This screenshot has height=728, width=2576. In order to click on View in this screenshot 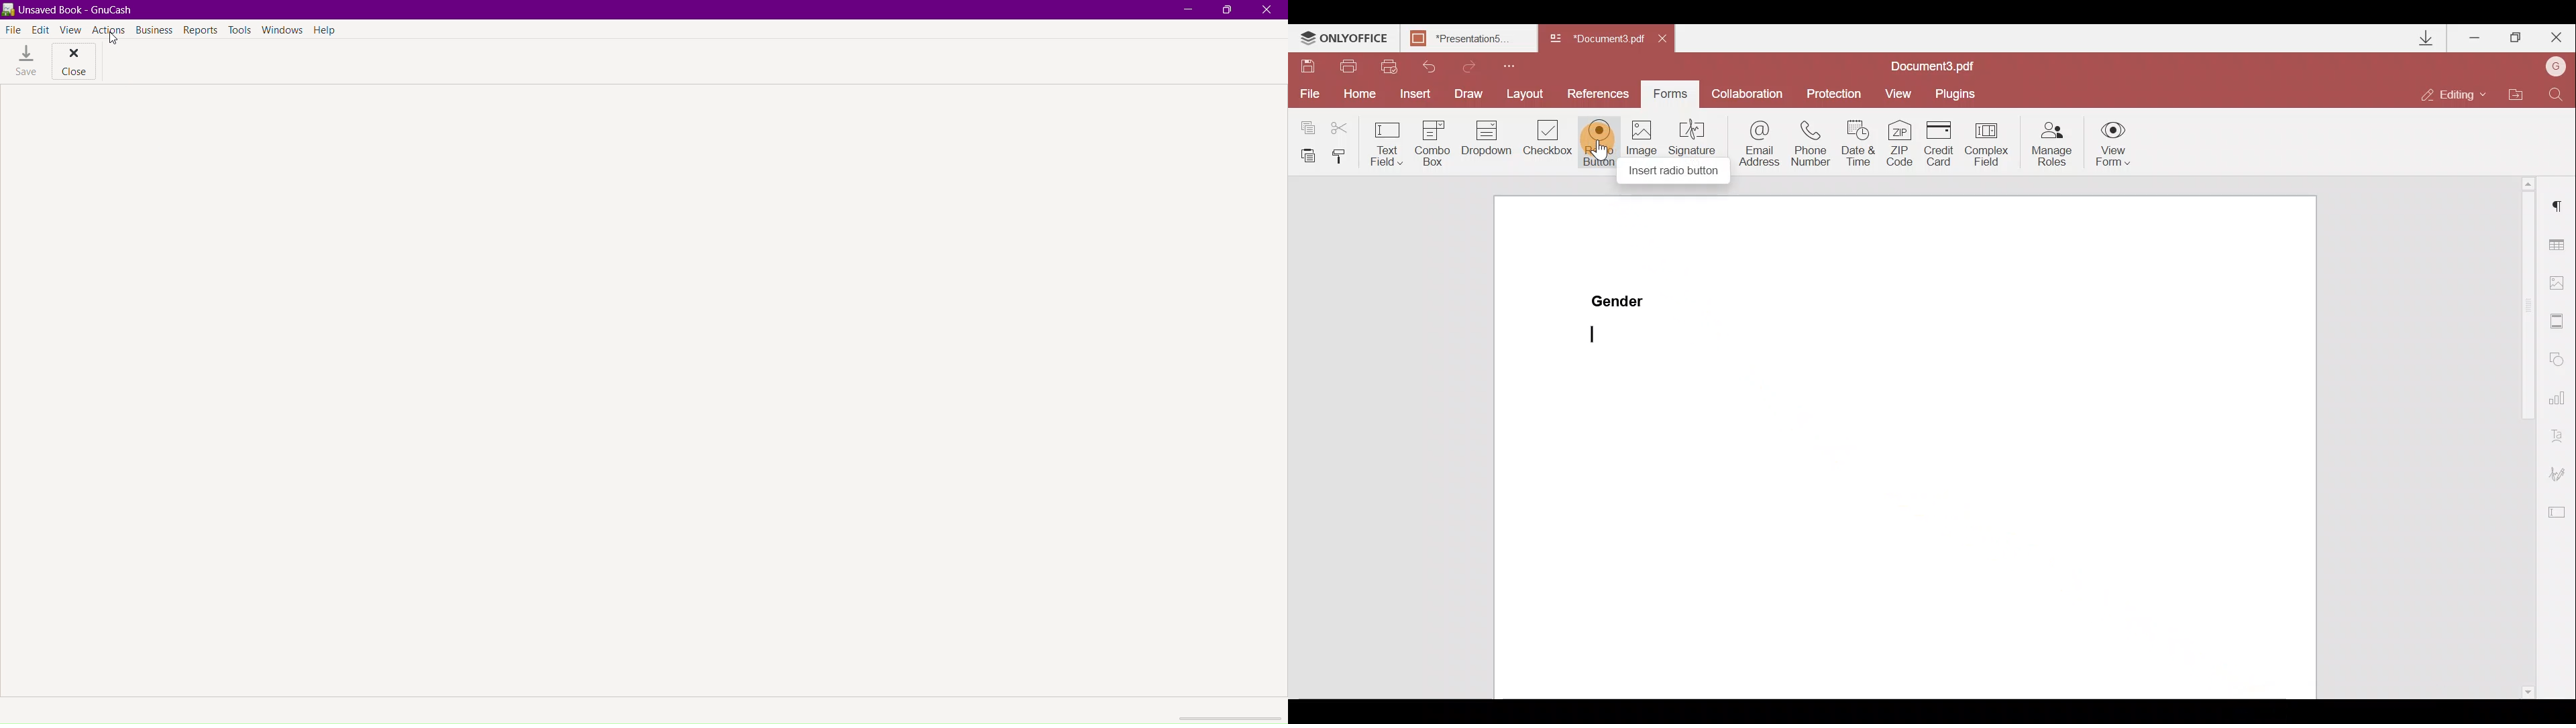, I will do `click(1904, 92)`.